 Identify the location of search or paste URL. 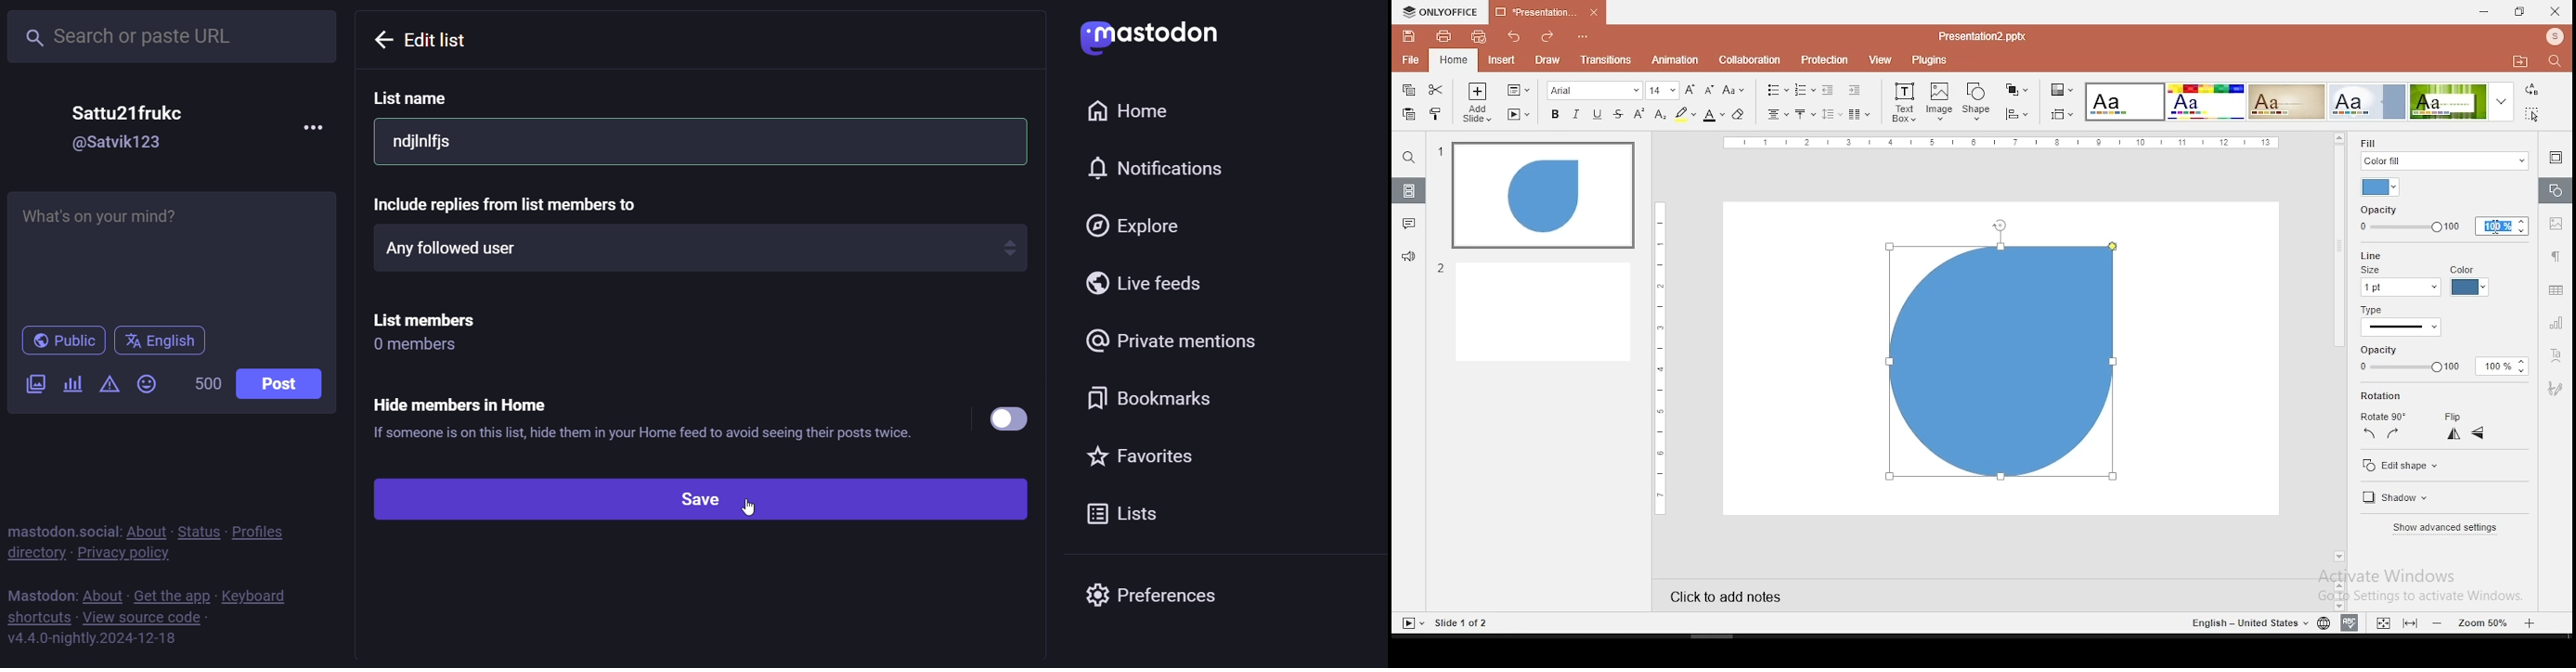
(177, 33).